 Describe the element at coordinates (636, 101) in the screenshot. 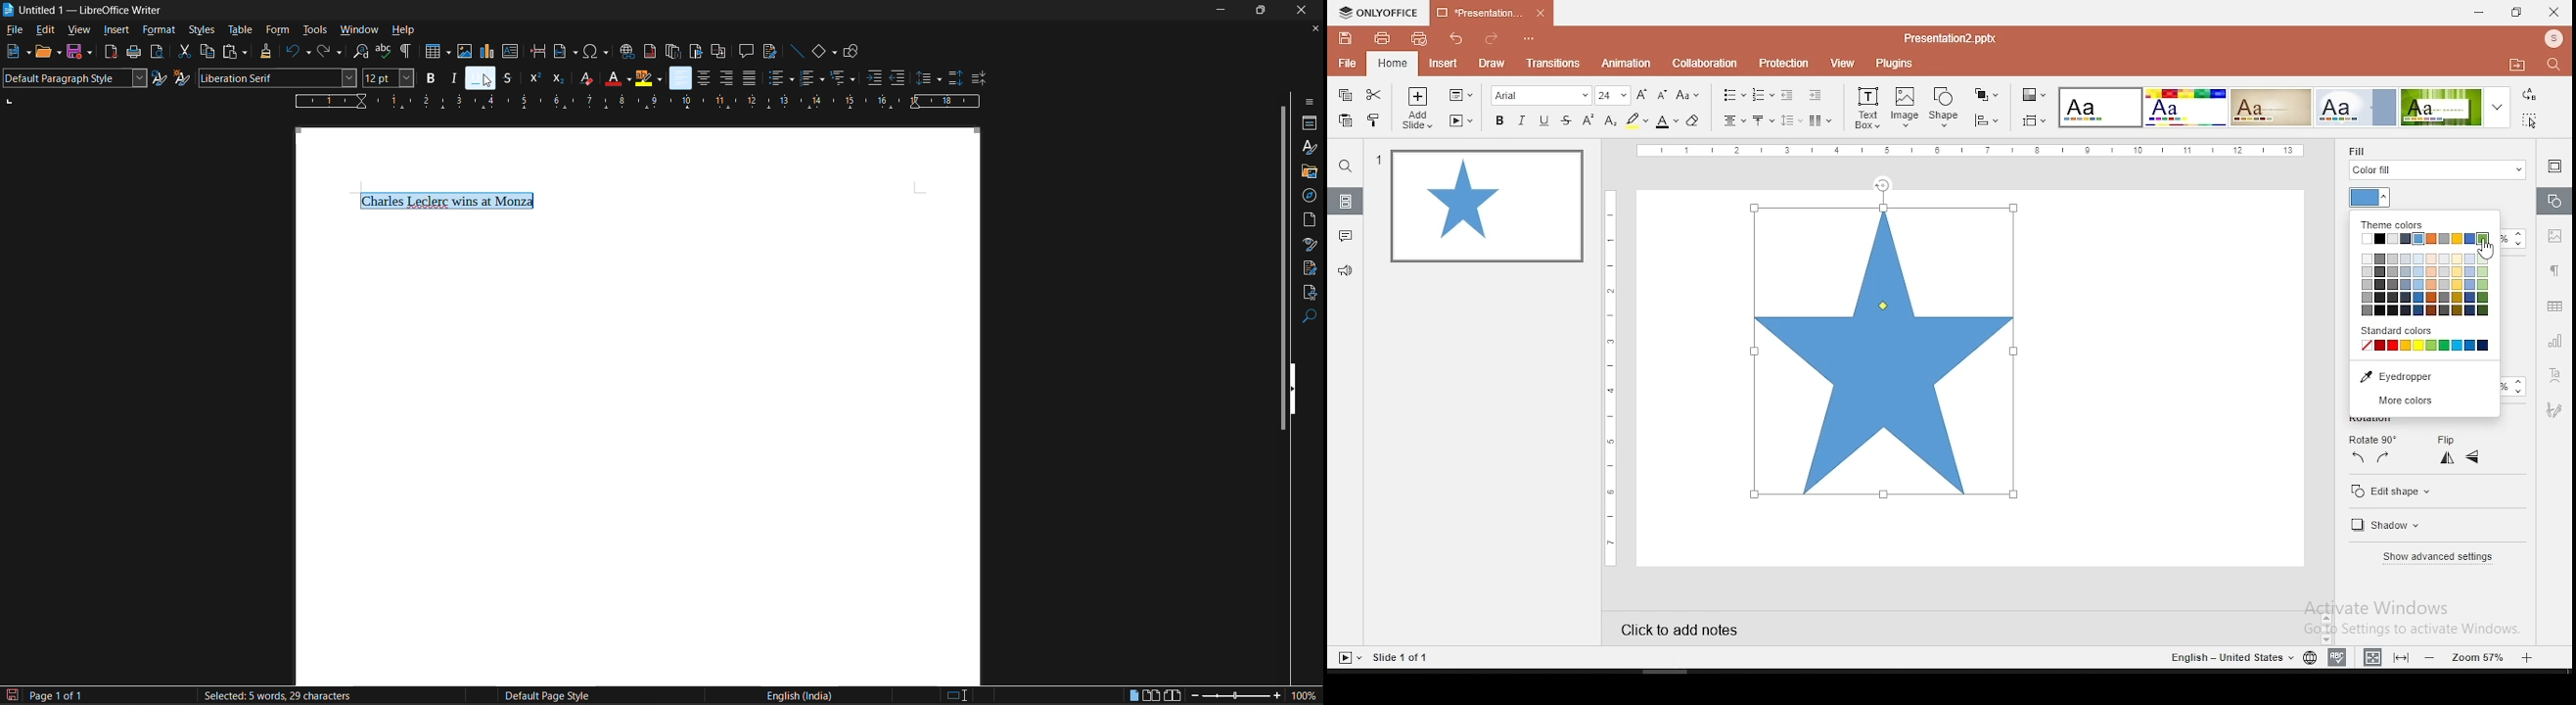

I see `page ruler` at that location.